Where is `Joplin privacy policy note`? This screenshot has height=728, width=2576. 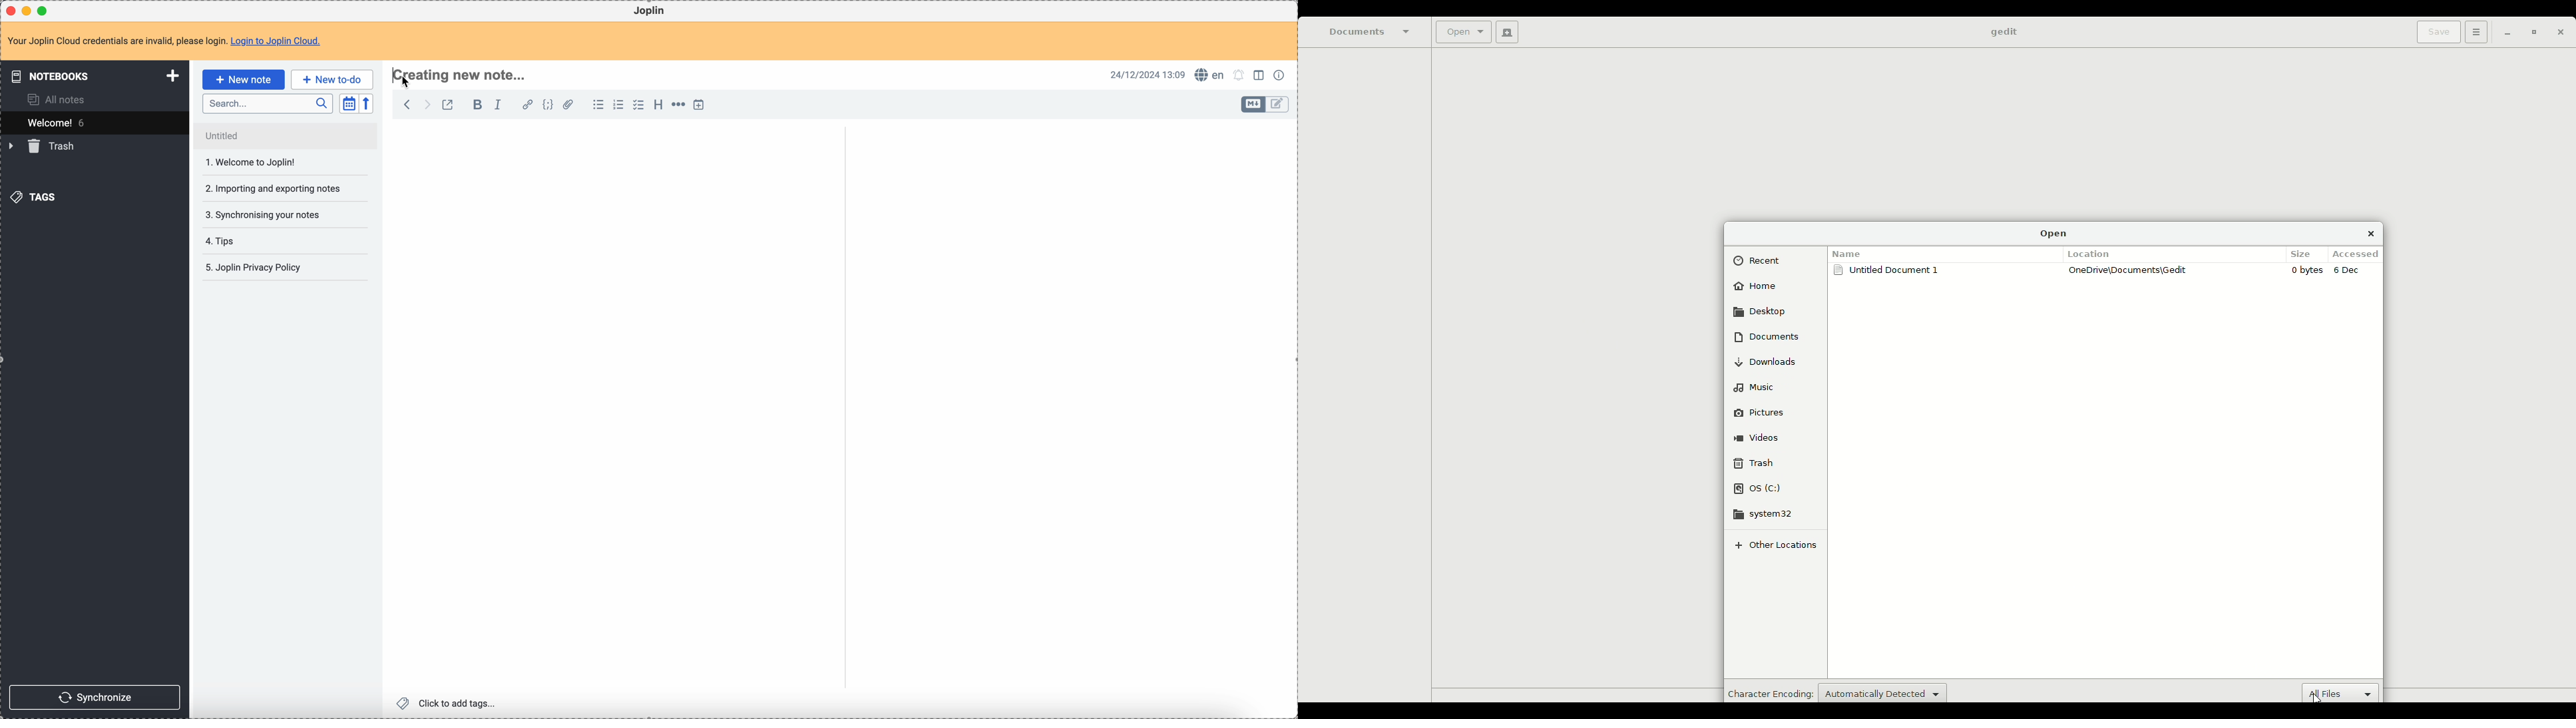 Joplin privacy policy note is located at coordinates (256, 267).